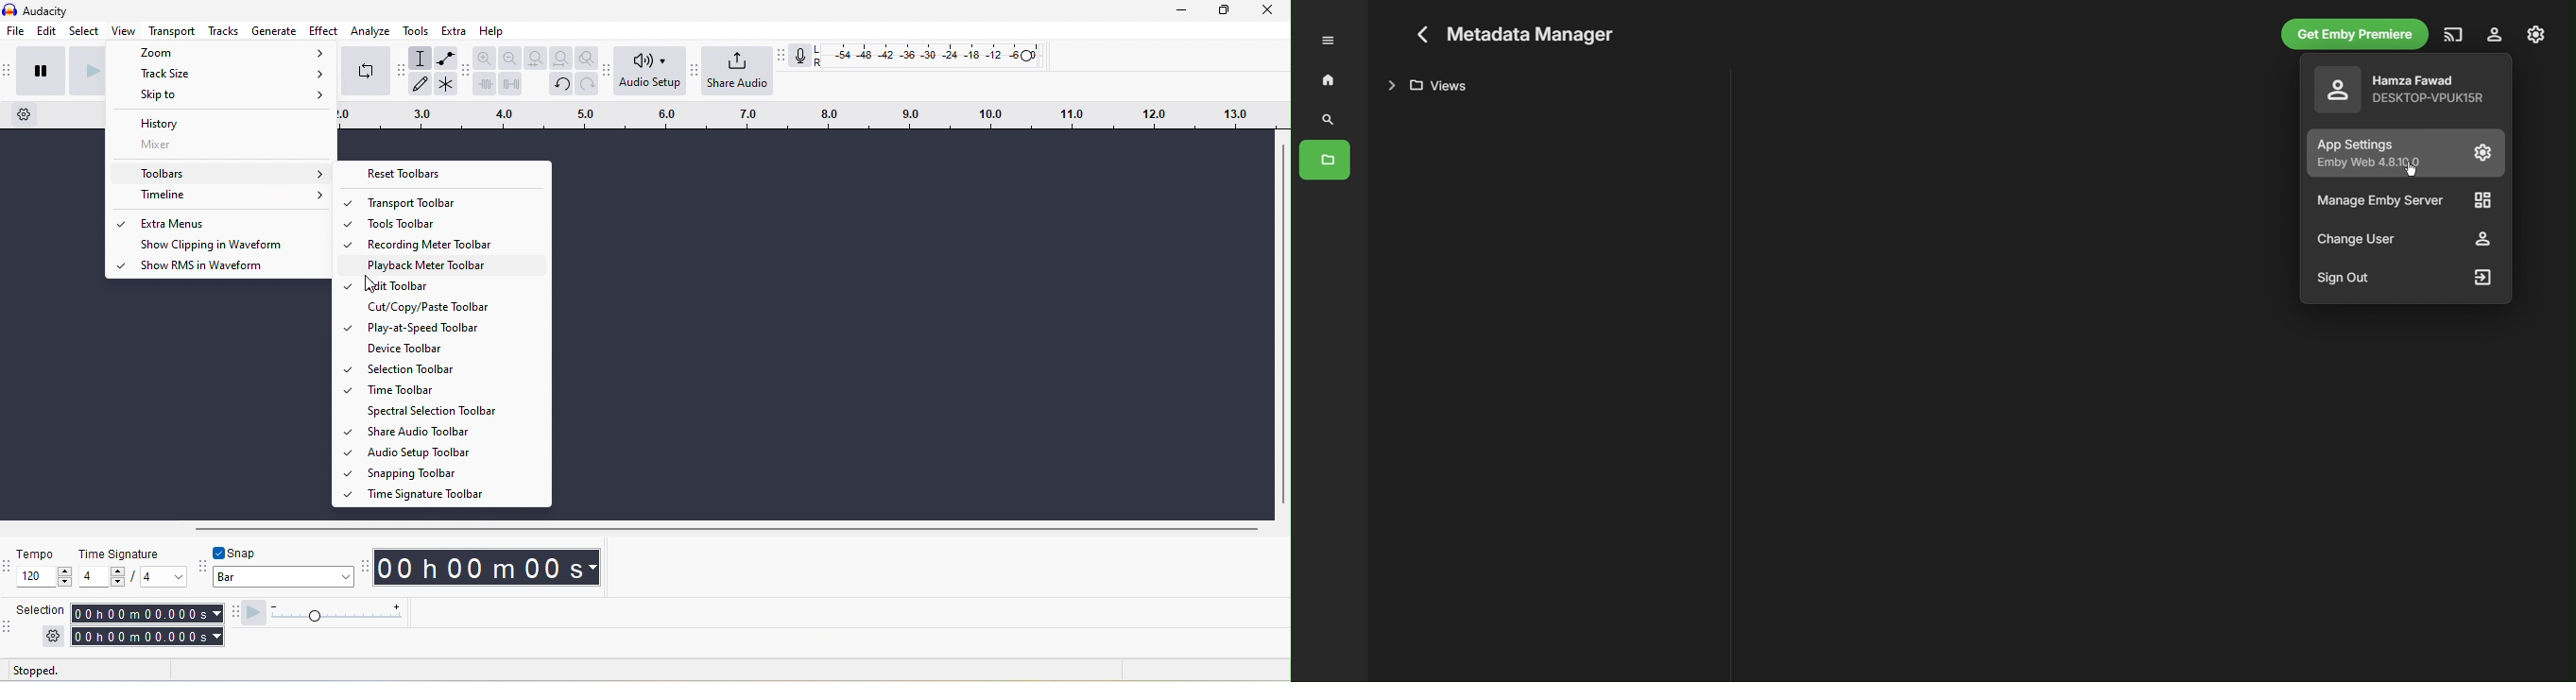 This screenshot has height=700, width=2576. I want to click on effect, so click(323, 30).